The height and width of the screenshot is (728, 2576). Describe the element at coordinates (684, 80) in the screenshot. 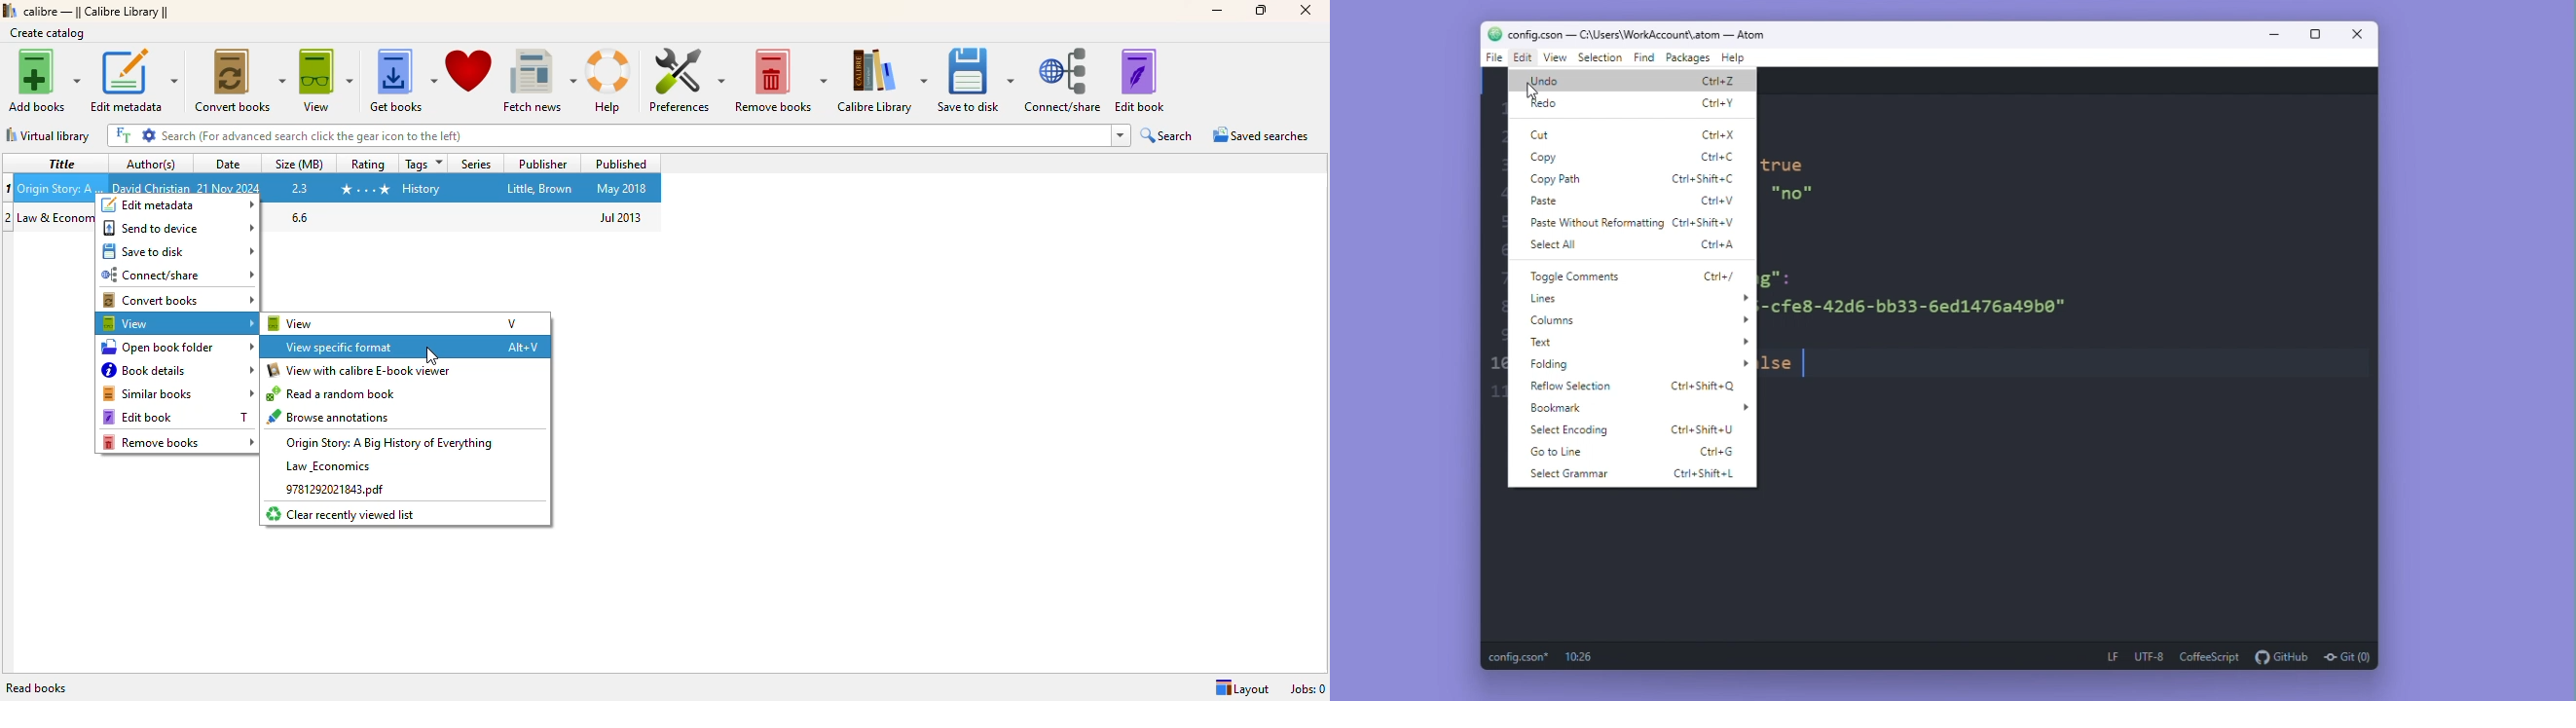

I see `preferences` at that location.